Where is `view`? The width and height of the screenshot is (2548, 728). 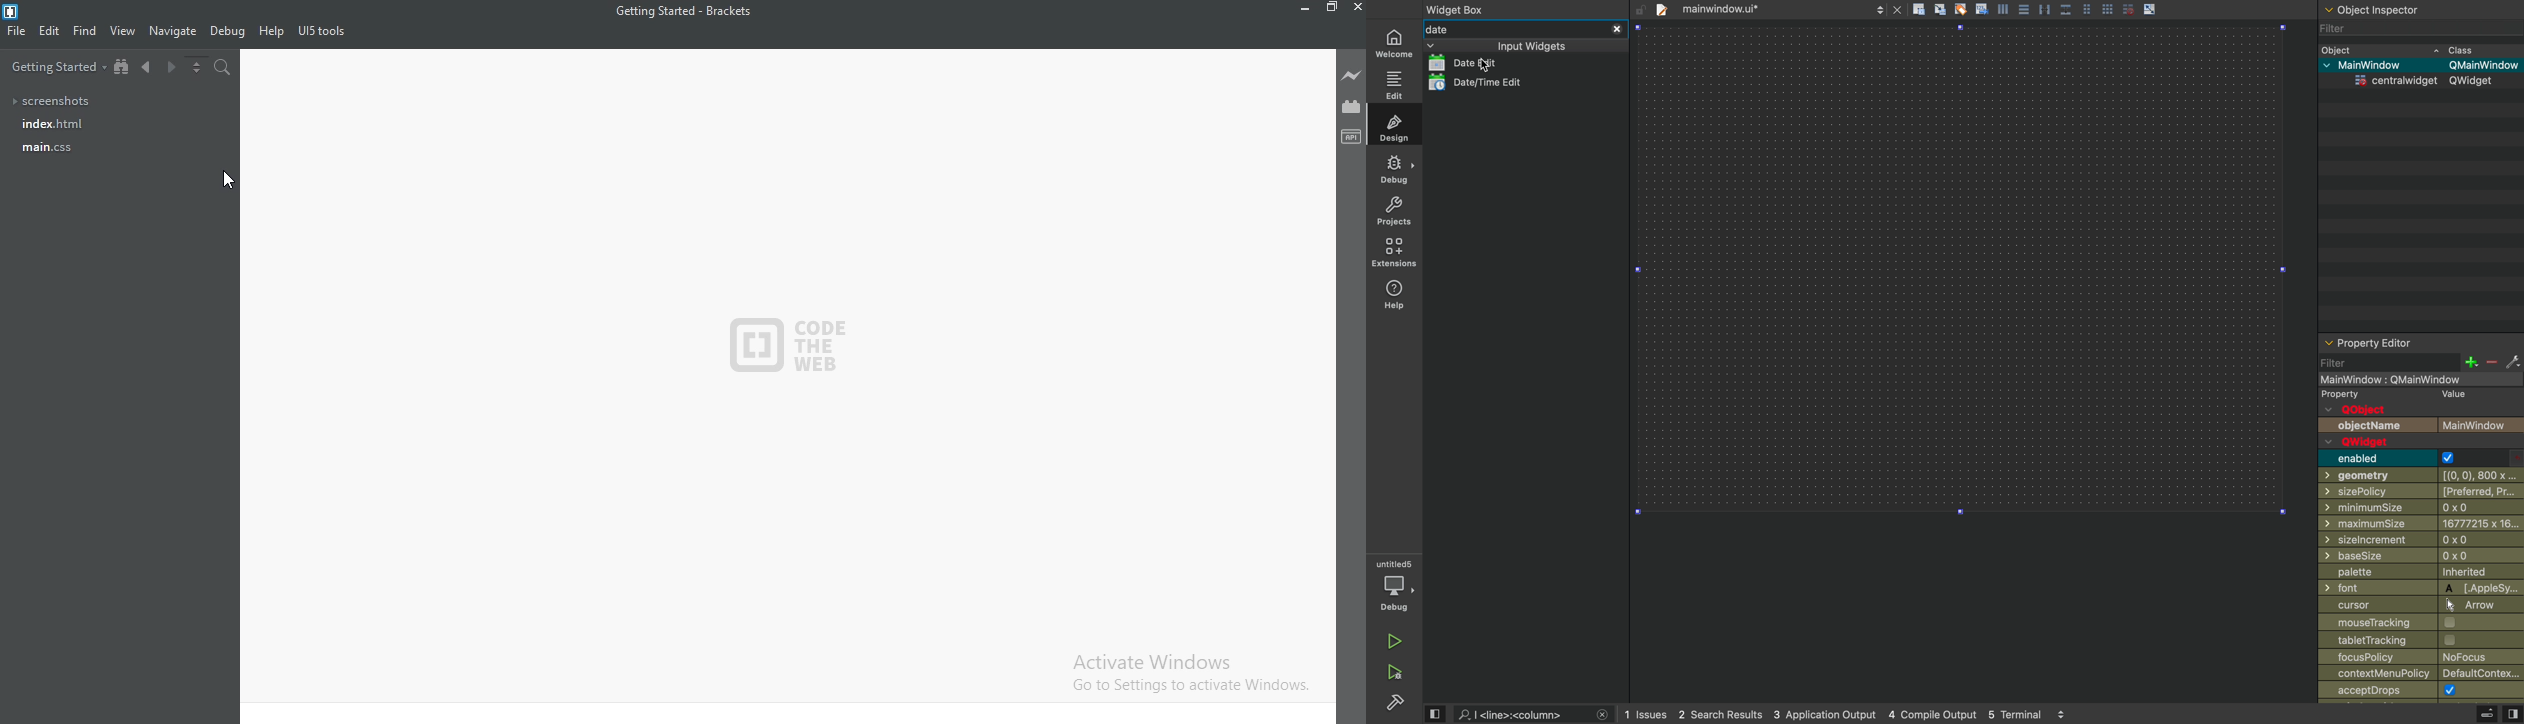
view is located at coordinates (2513, 713).